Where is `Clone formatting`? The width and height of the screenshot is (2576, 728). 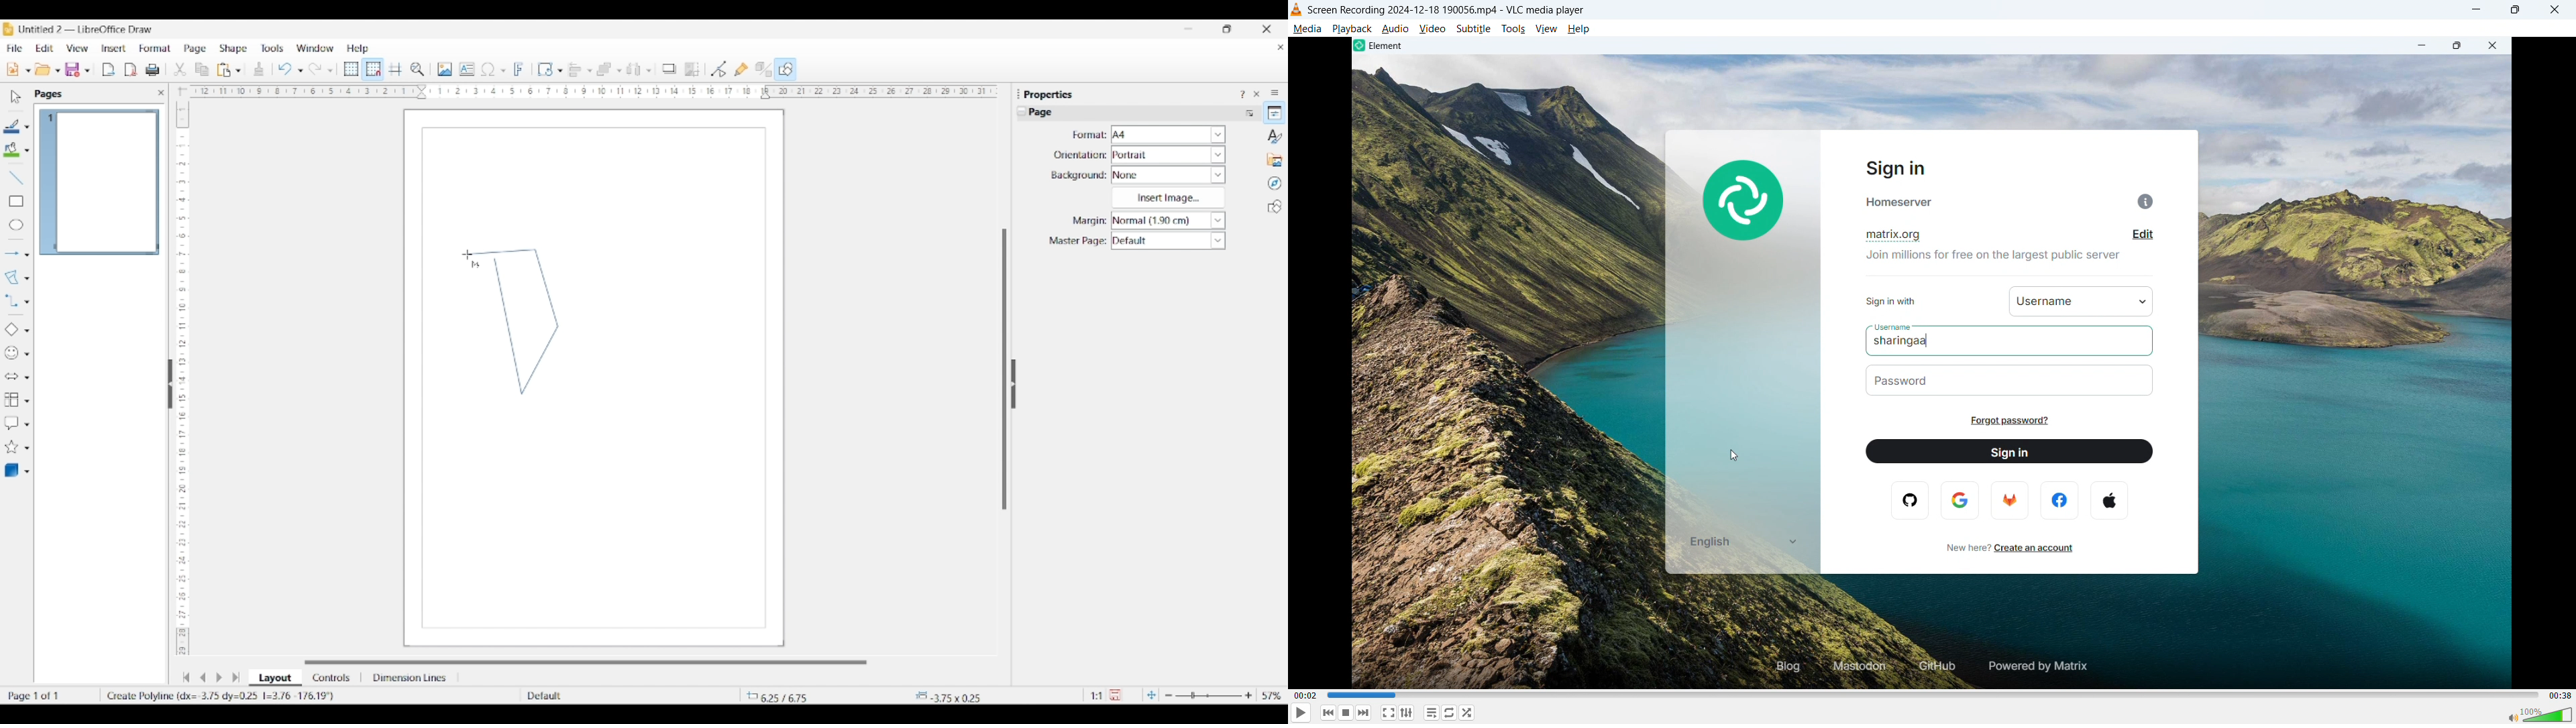 Clone formatting is located at coordinates (259, 69).